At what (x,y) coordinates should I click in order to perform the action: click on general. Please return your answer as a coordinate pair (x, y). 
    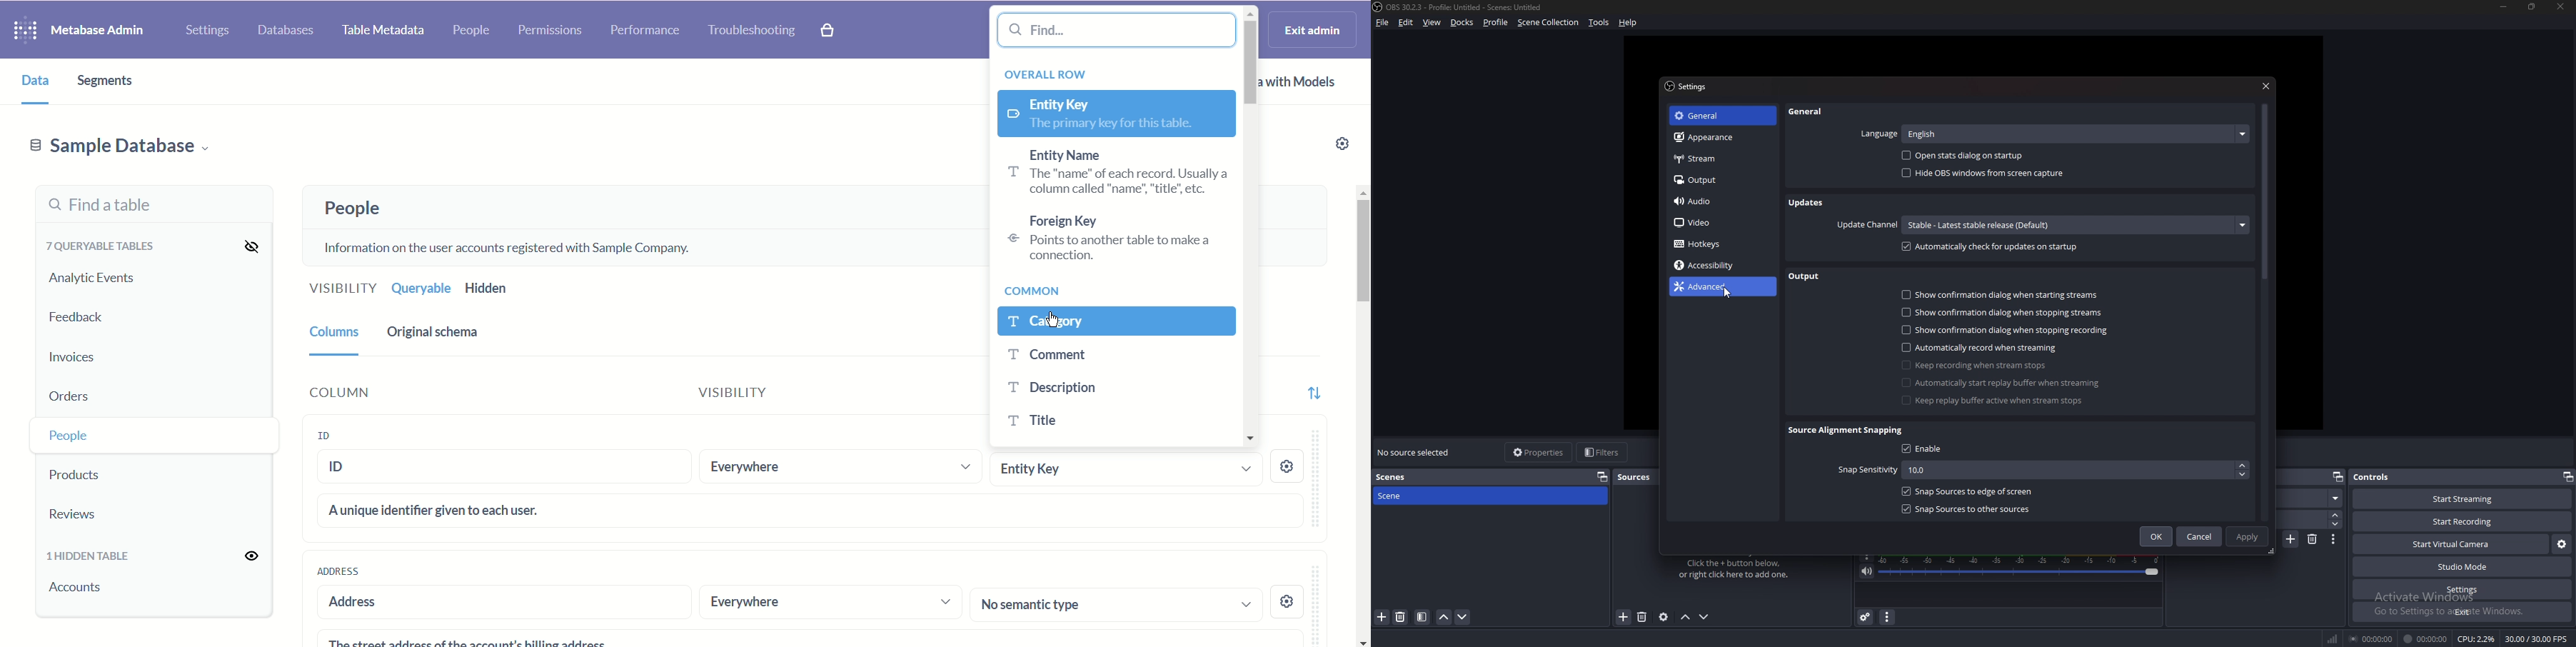
    Looking at the image, I should click on (1806, 112).